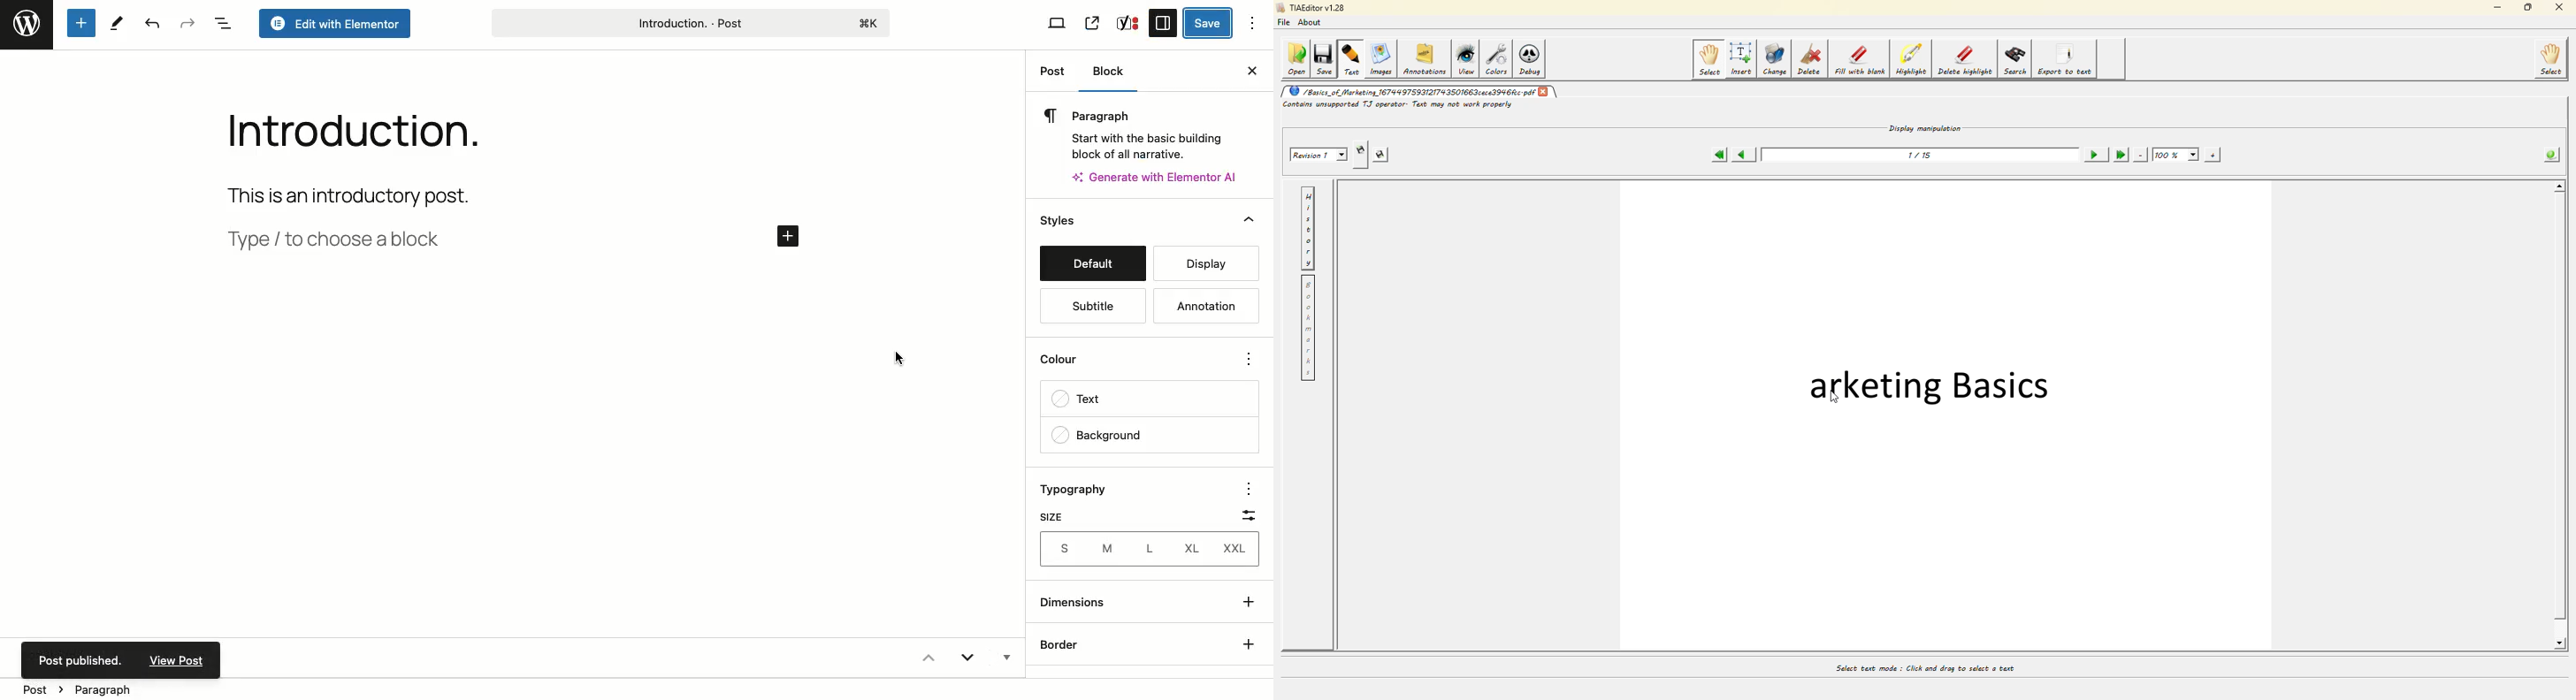 The height and width of the screenshot is (700, 2576). Describe the element at coordinates (1200, 263) in the screenshot. I see `Display` at that location.